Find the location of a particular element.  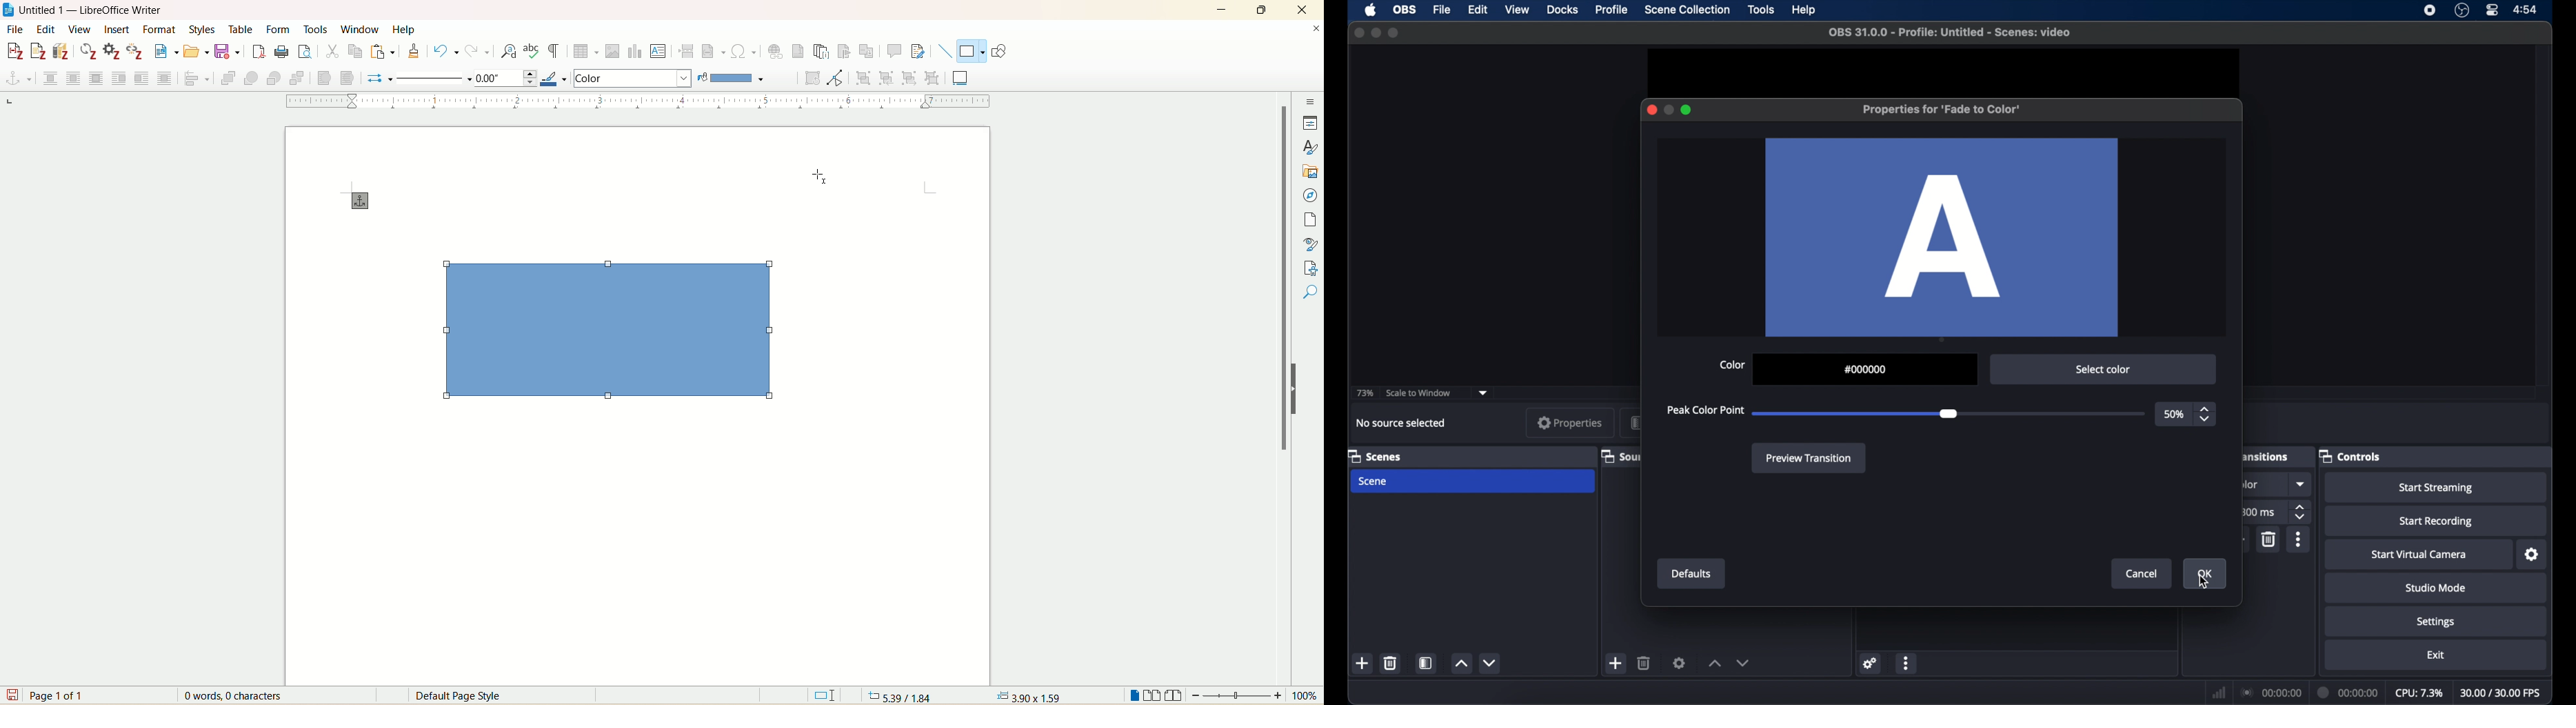

73% is located at coordinates (1364, 394).